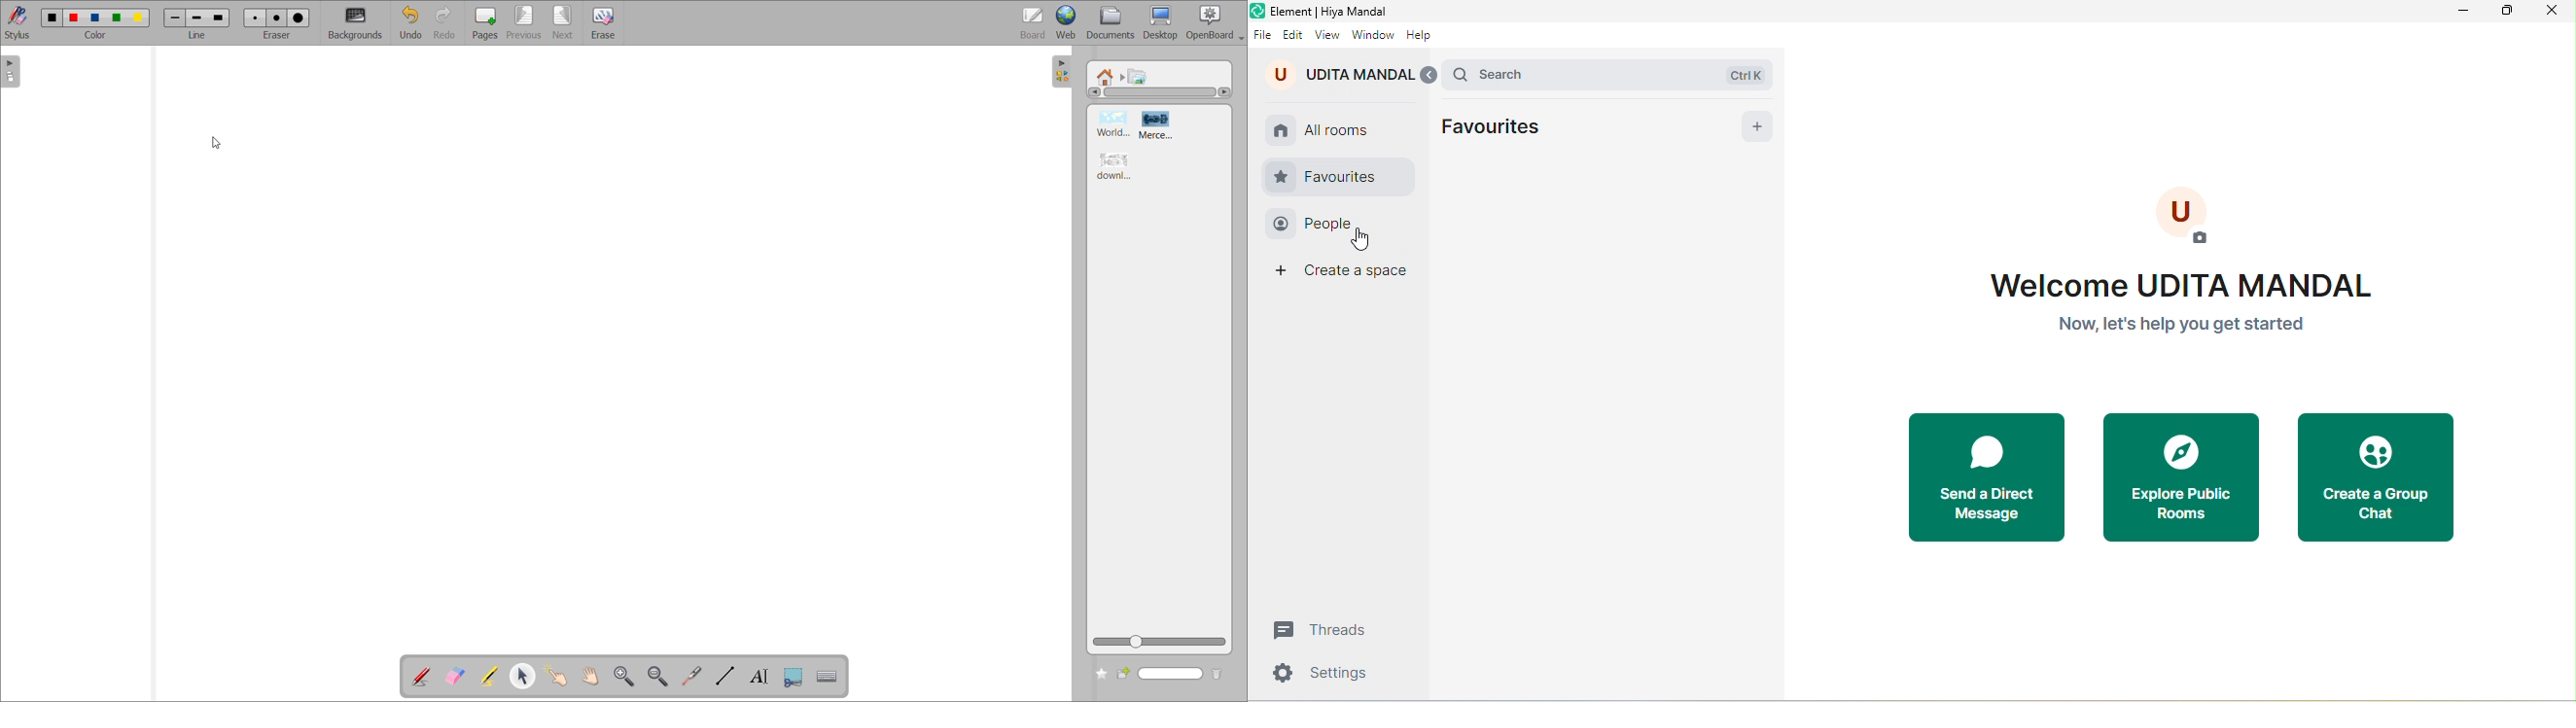 The height and width of the screenshot is (728, 2576). Describe the element at coordinates (1111, 21) in the screenshot. I see `documents` at that location.